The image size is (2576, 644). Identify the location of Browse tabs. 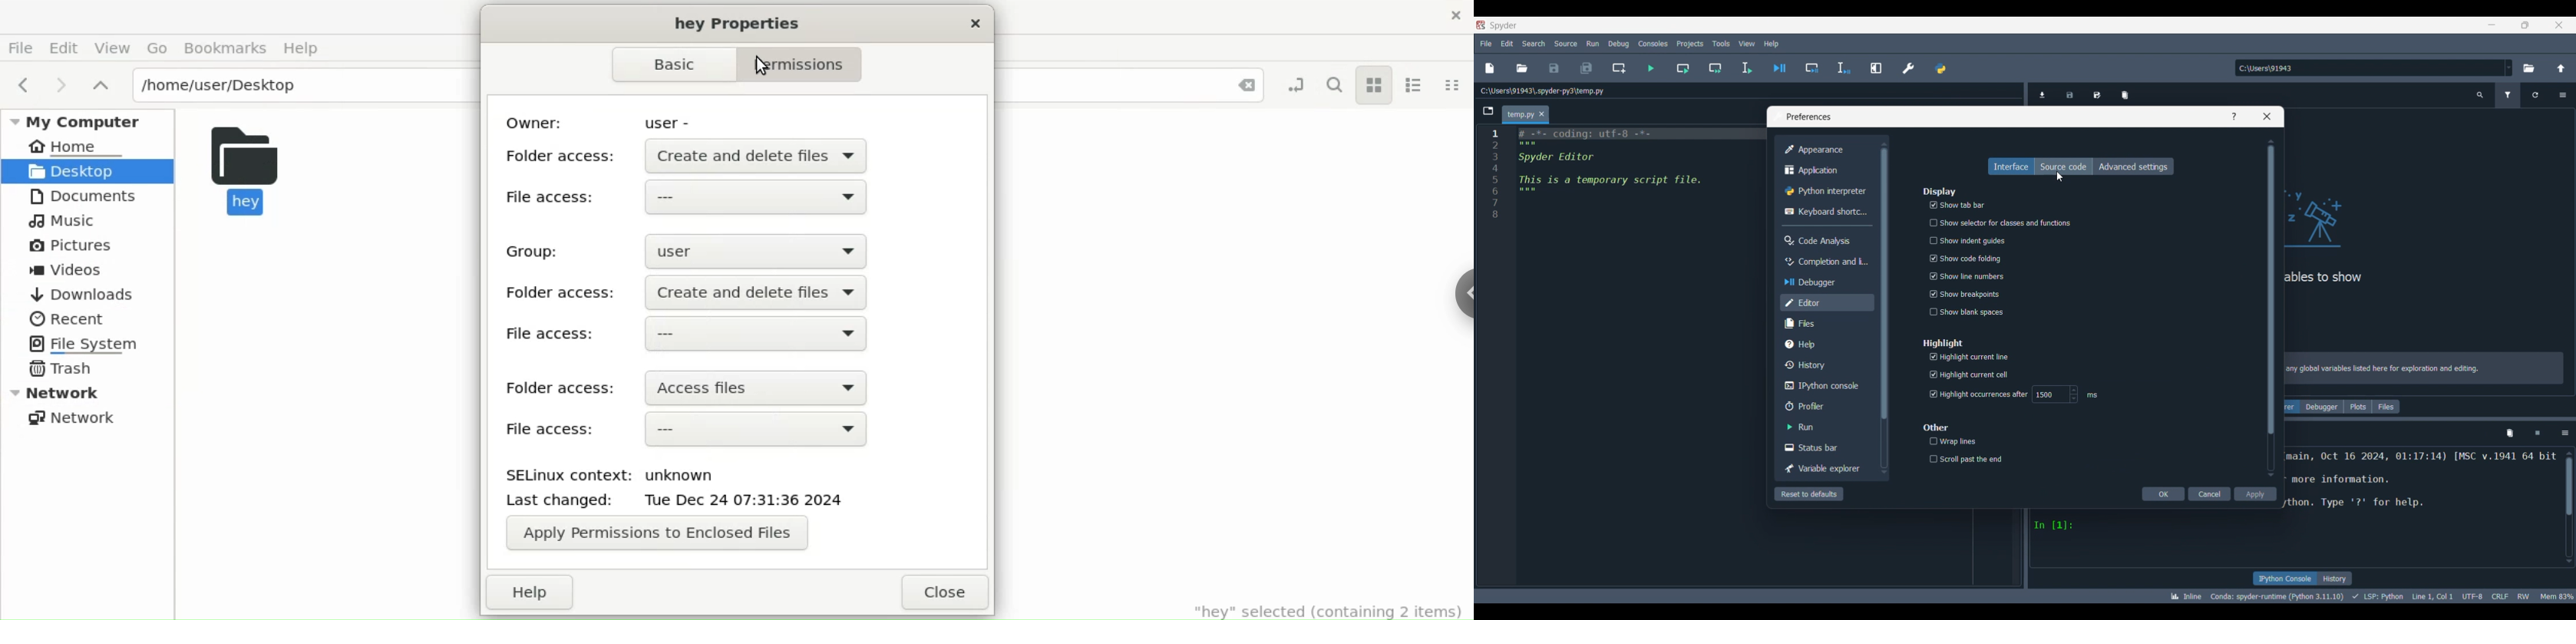
(1488, 111).